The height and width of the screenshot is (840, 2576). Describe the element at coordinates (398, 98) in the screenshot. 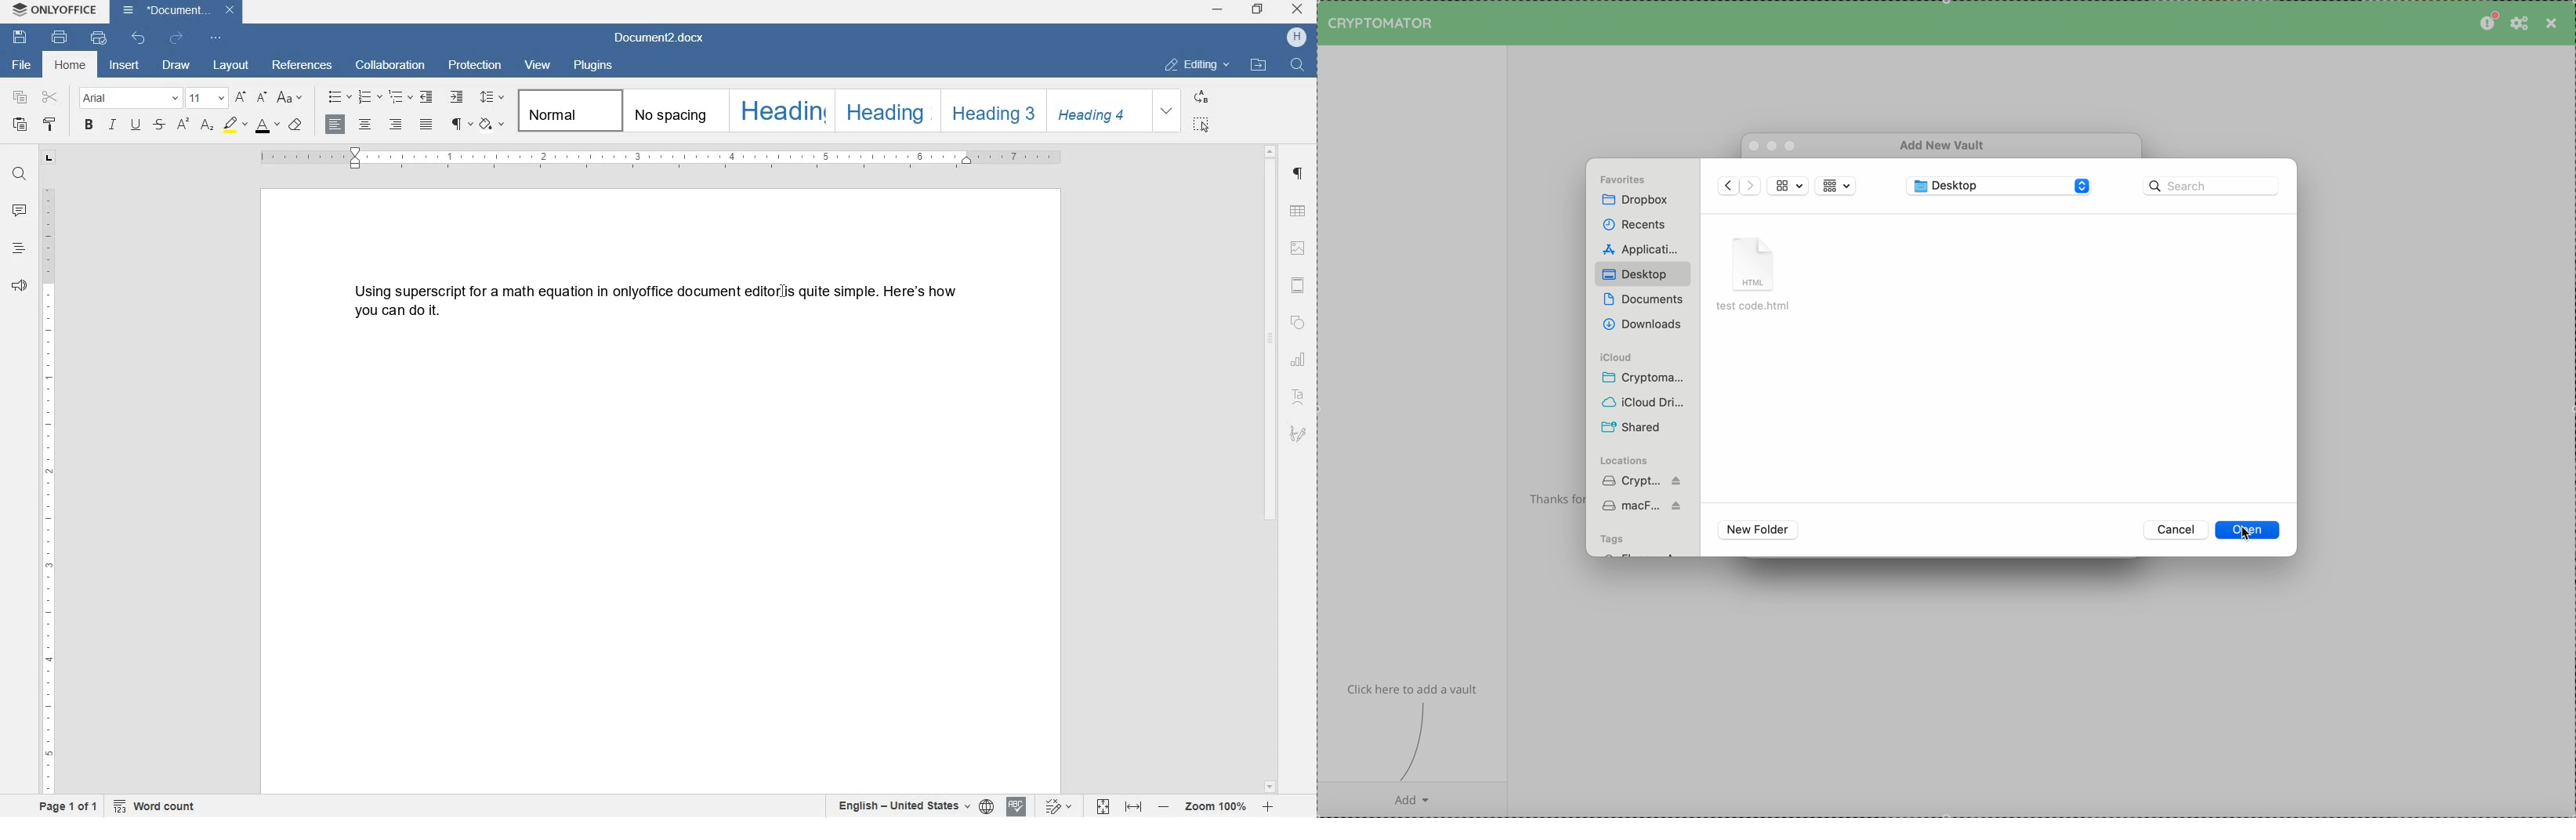

I see `multilevel list` at that location.